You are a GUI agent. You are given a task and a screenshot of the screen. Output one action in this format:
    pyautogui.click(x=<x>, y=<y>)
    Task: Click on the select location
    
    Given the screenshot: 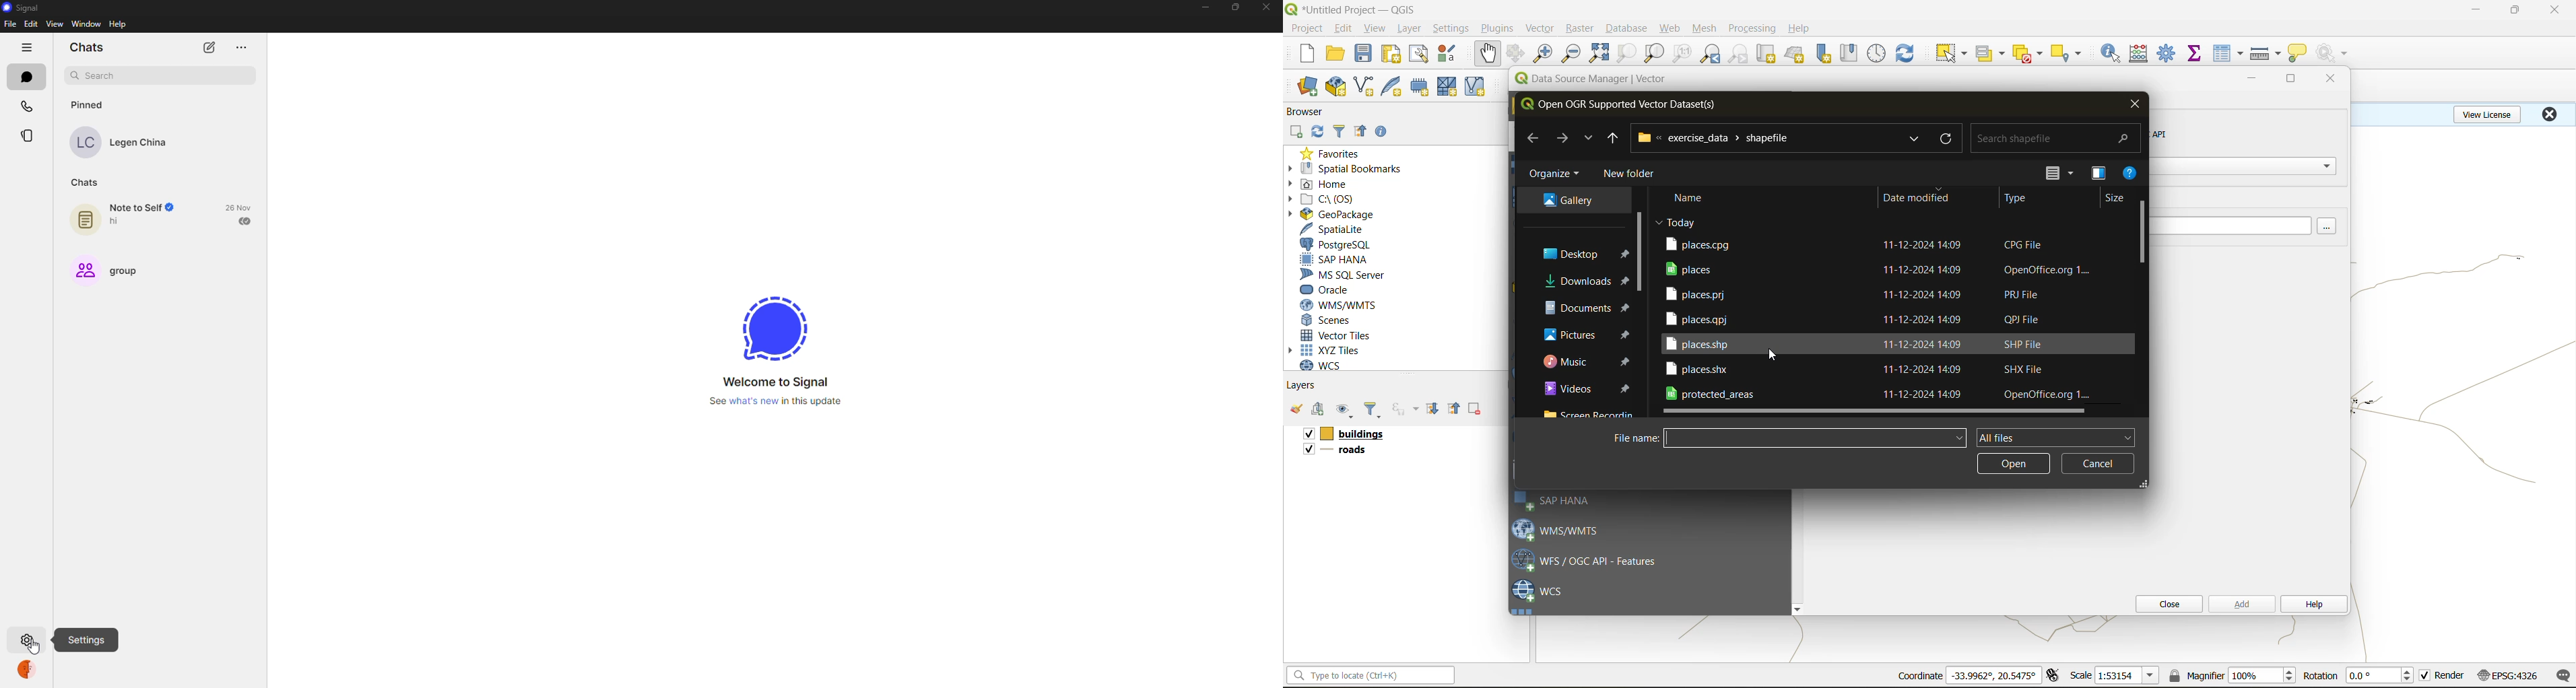 What is the action you would take?
    pyautogui.click(x=2070, y=52)
    